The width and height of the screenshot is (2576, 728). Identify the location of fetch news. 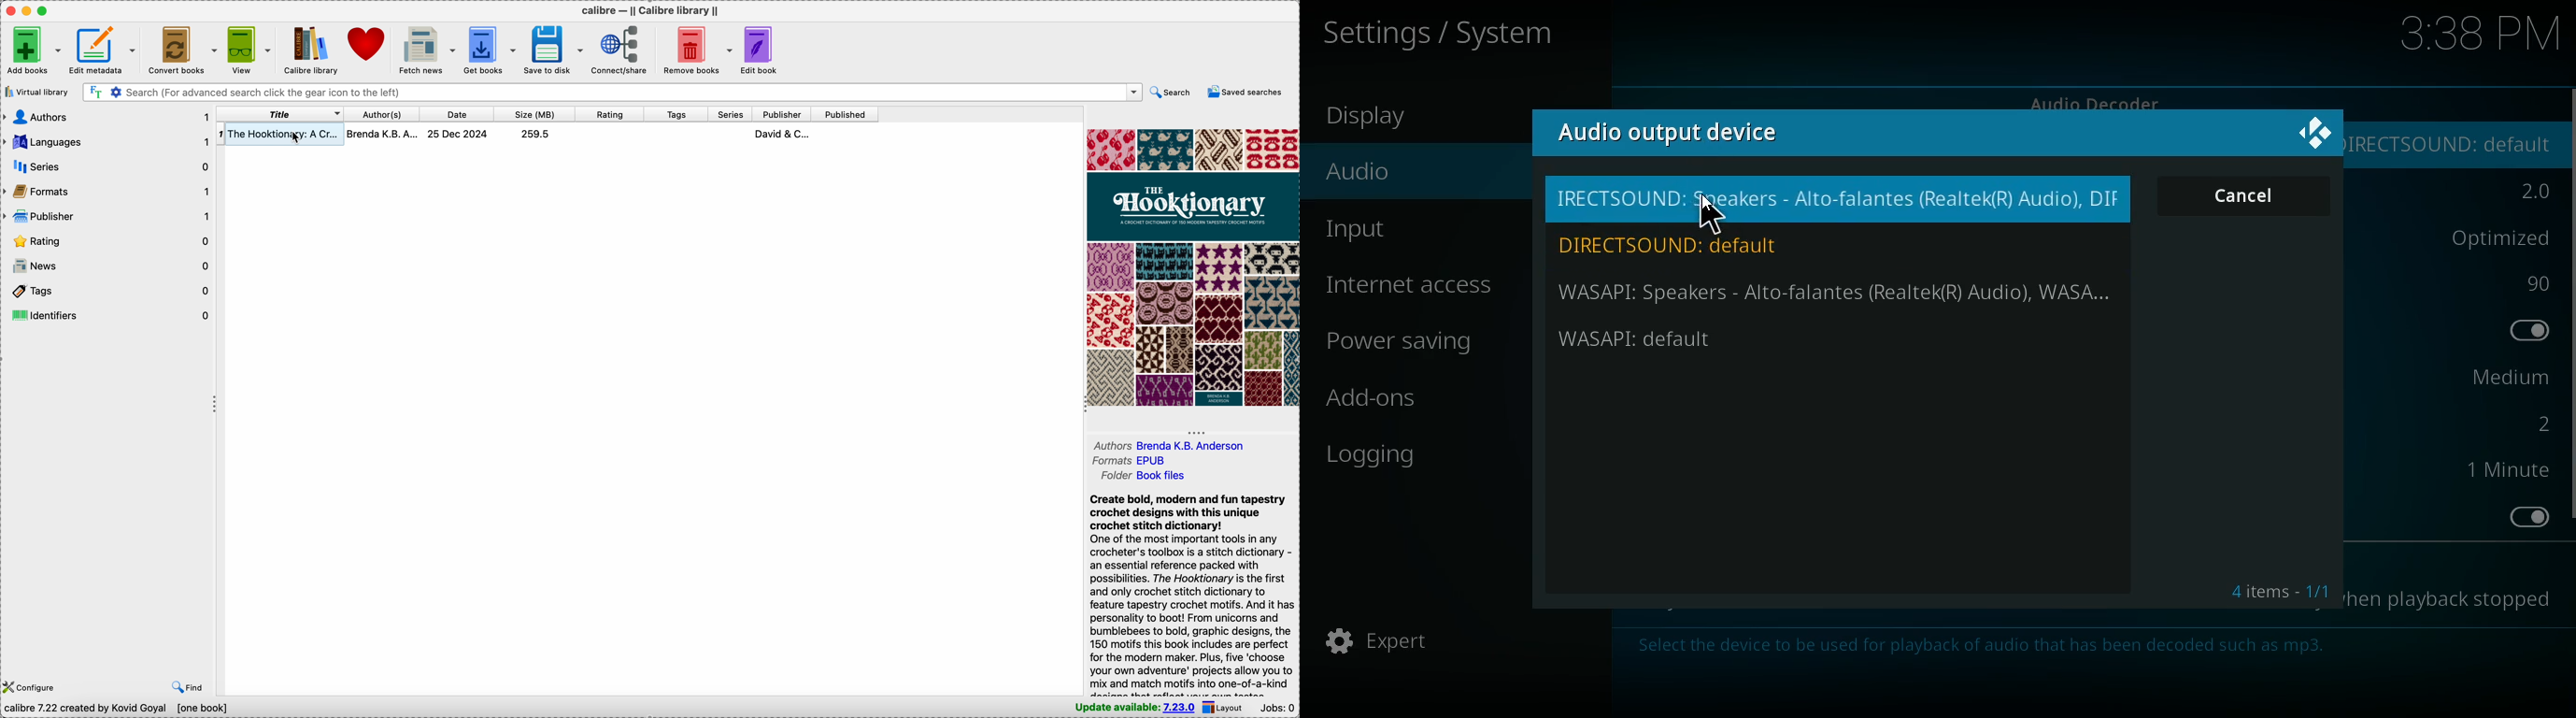
(425, 50).